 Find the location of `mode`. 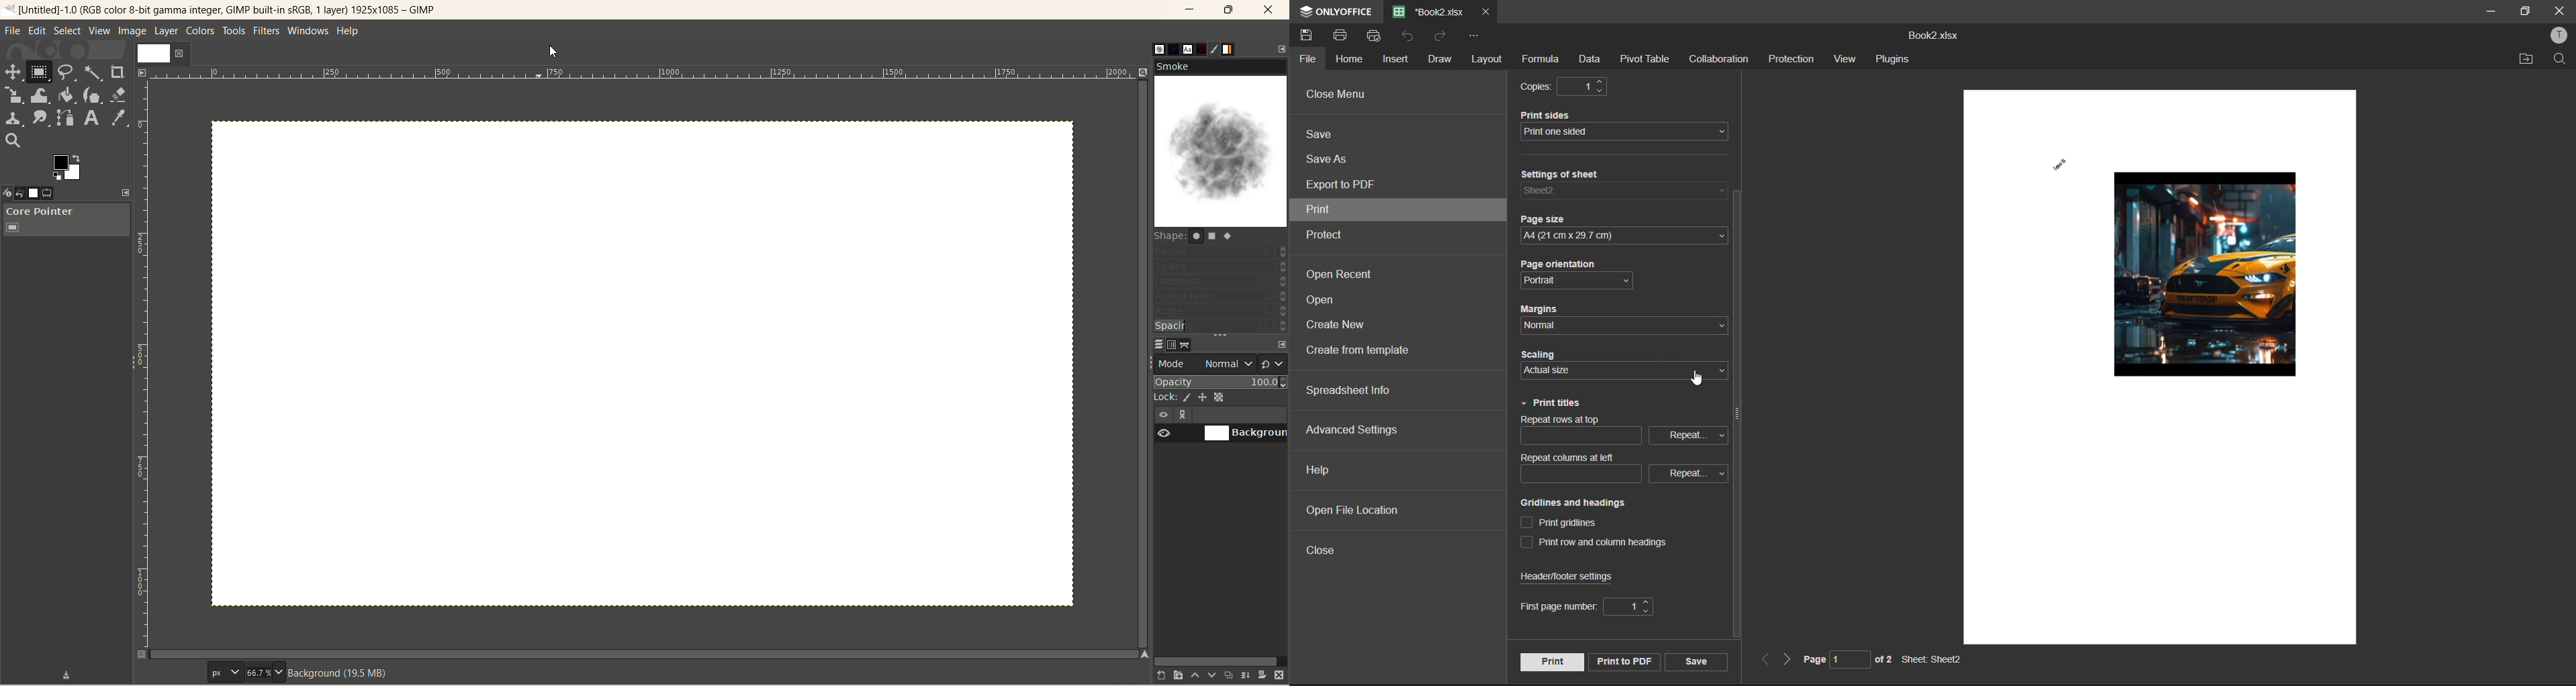

mode is located at coordinates (1175, 363).